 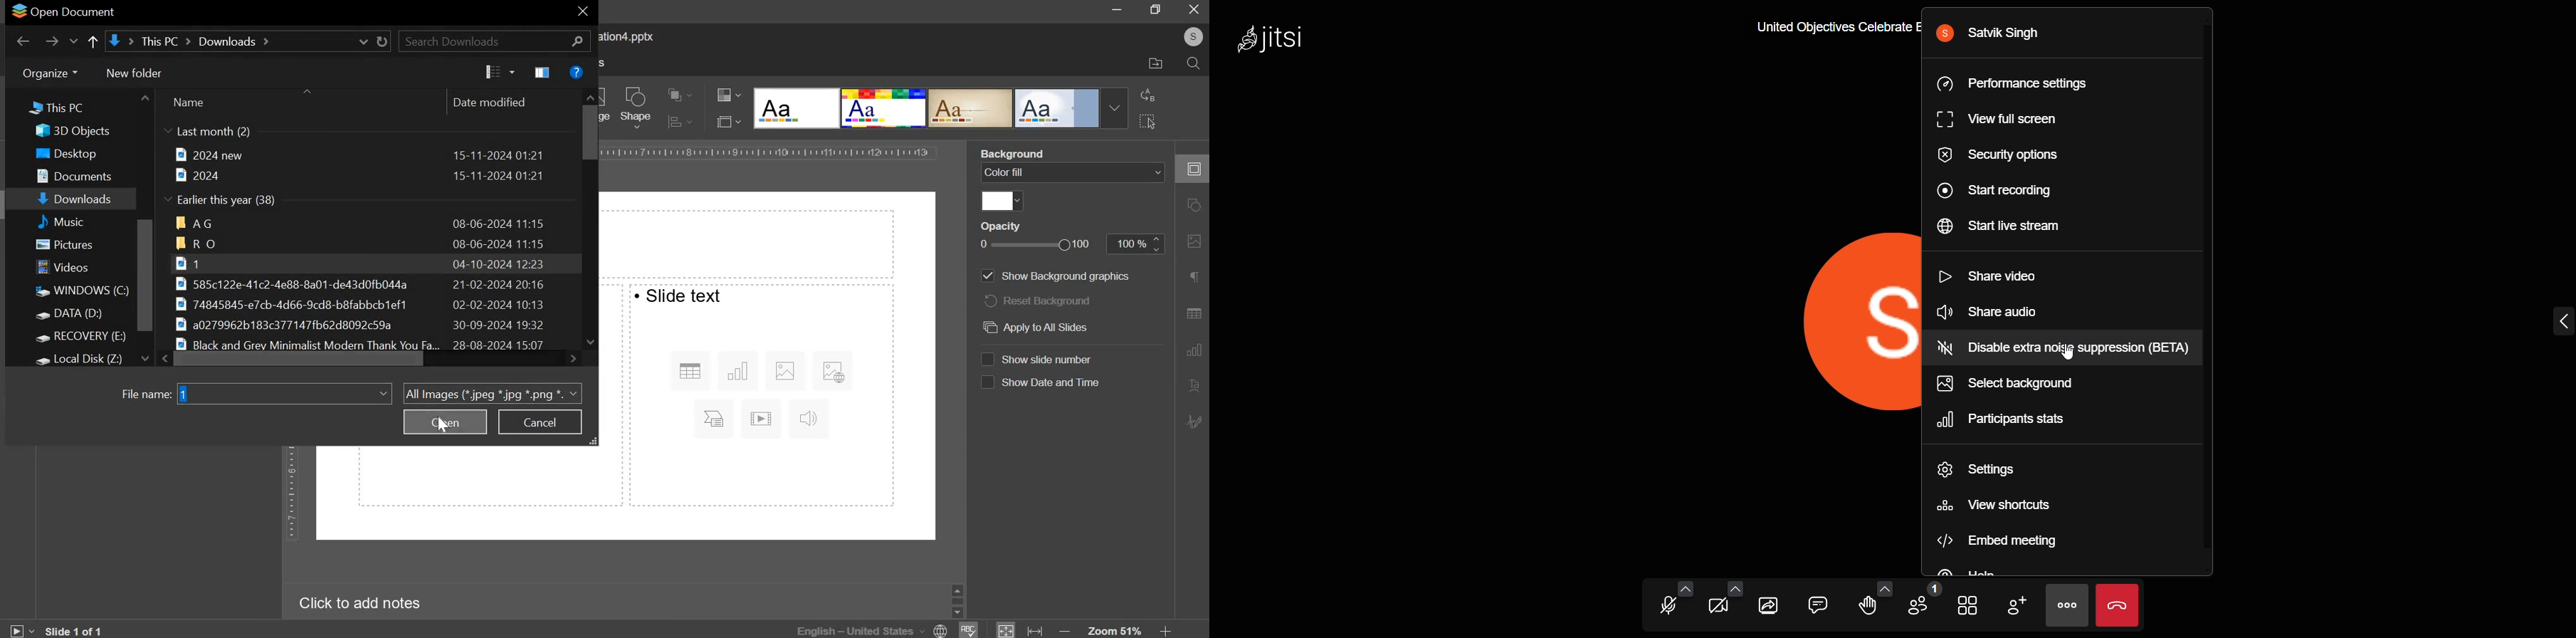 I want to click on minimize, so click(x=1118, y=11).